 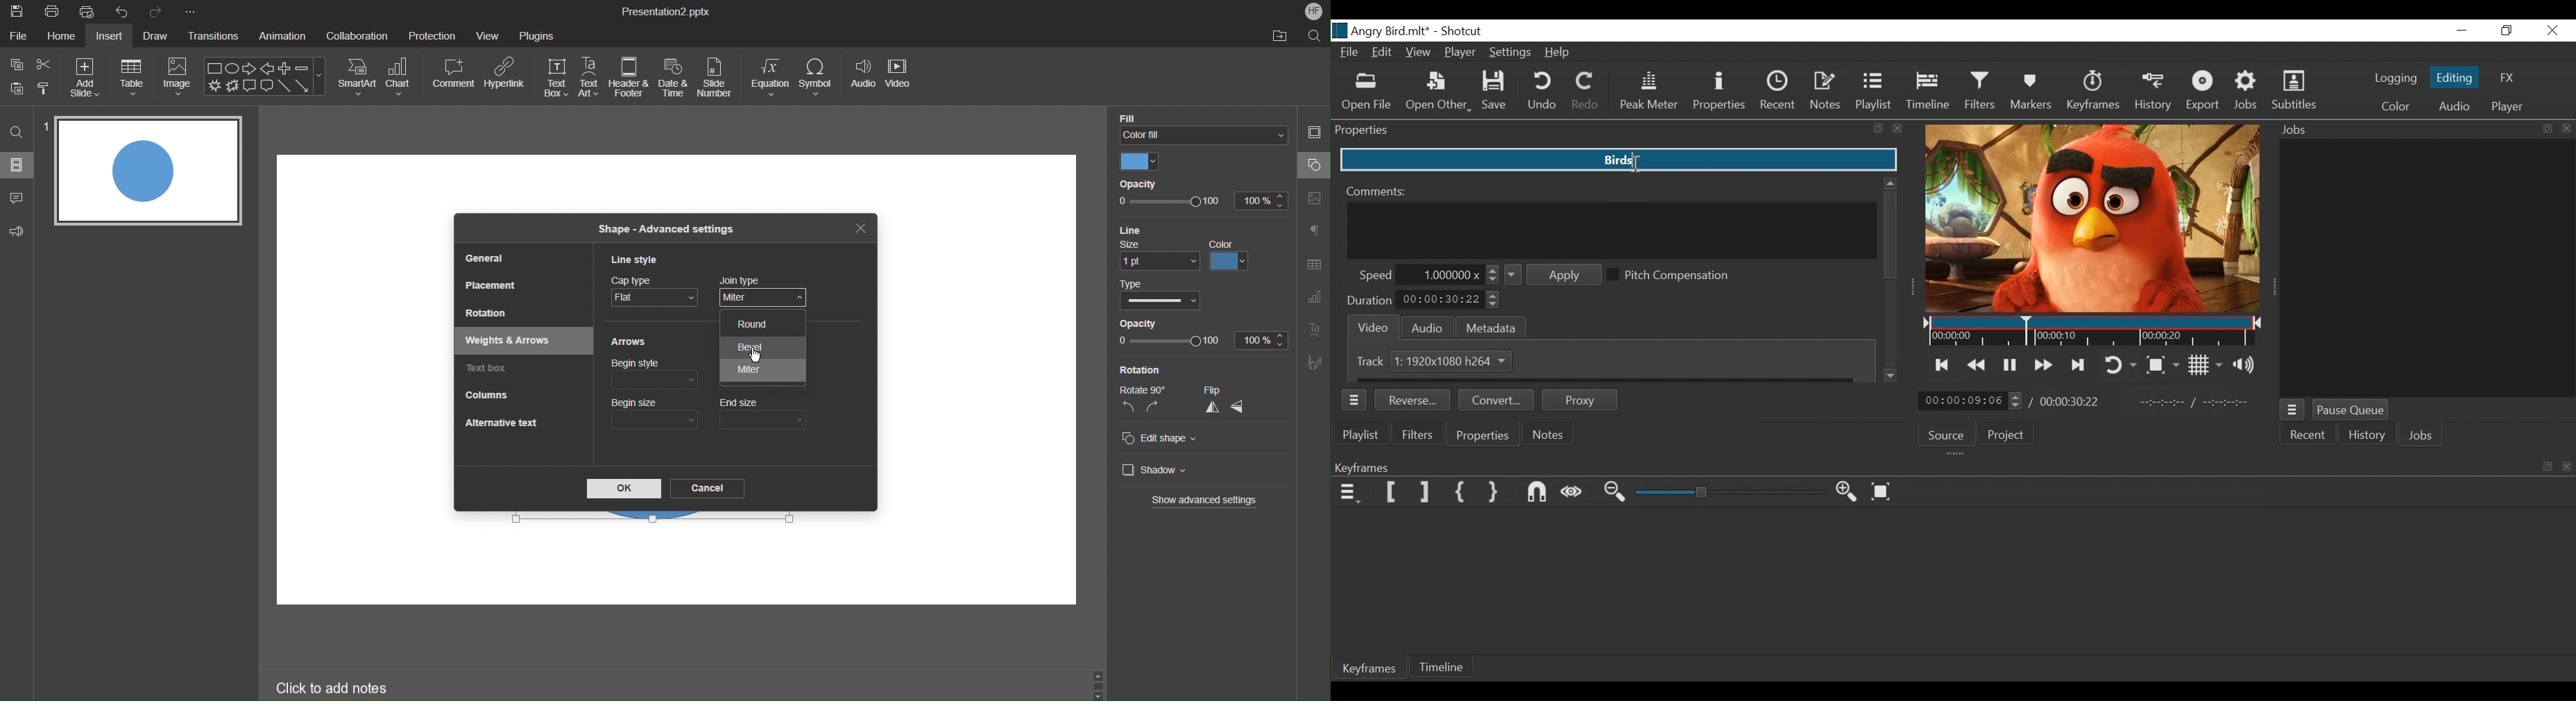 I want to click on Keyframe, so click(x=1373, y=671).